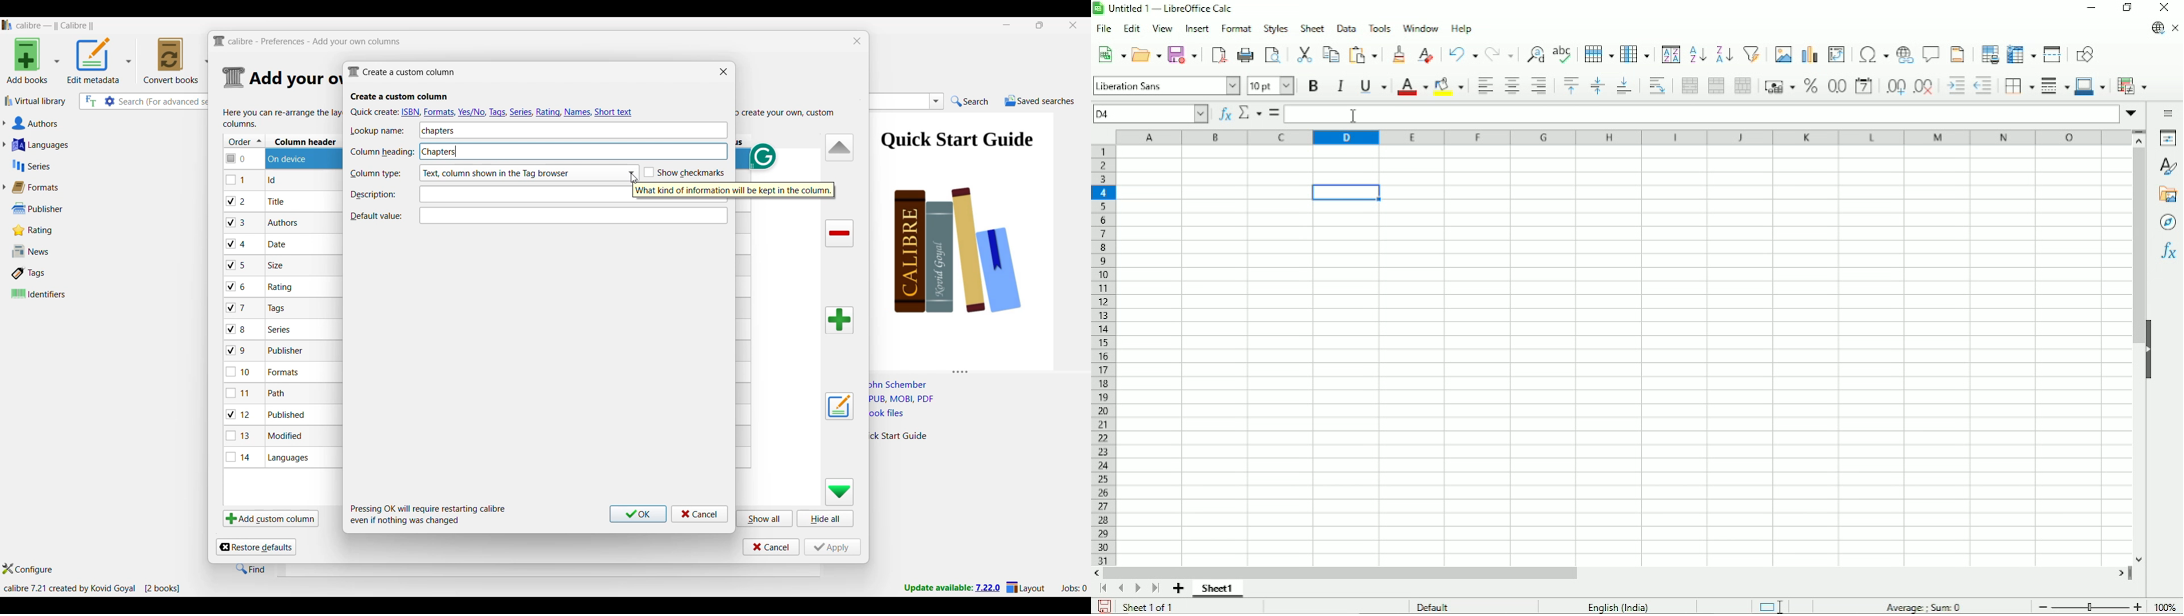 The height and width of the screenshot is (616, 2184). What do you see at coordinates (2165, 7) in the screenshot?
I see `Close` at bounding box center [2165, 7].